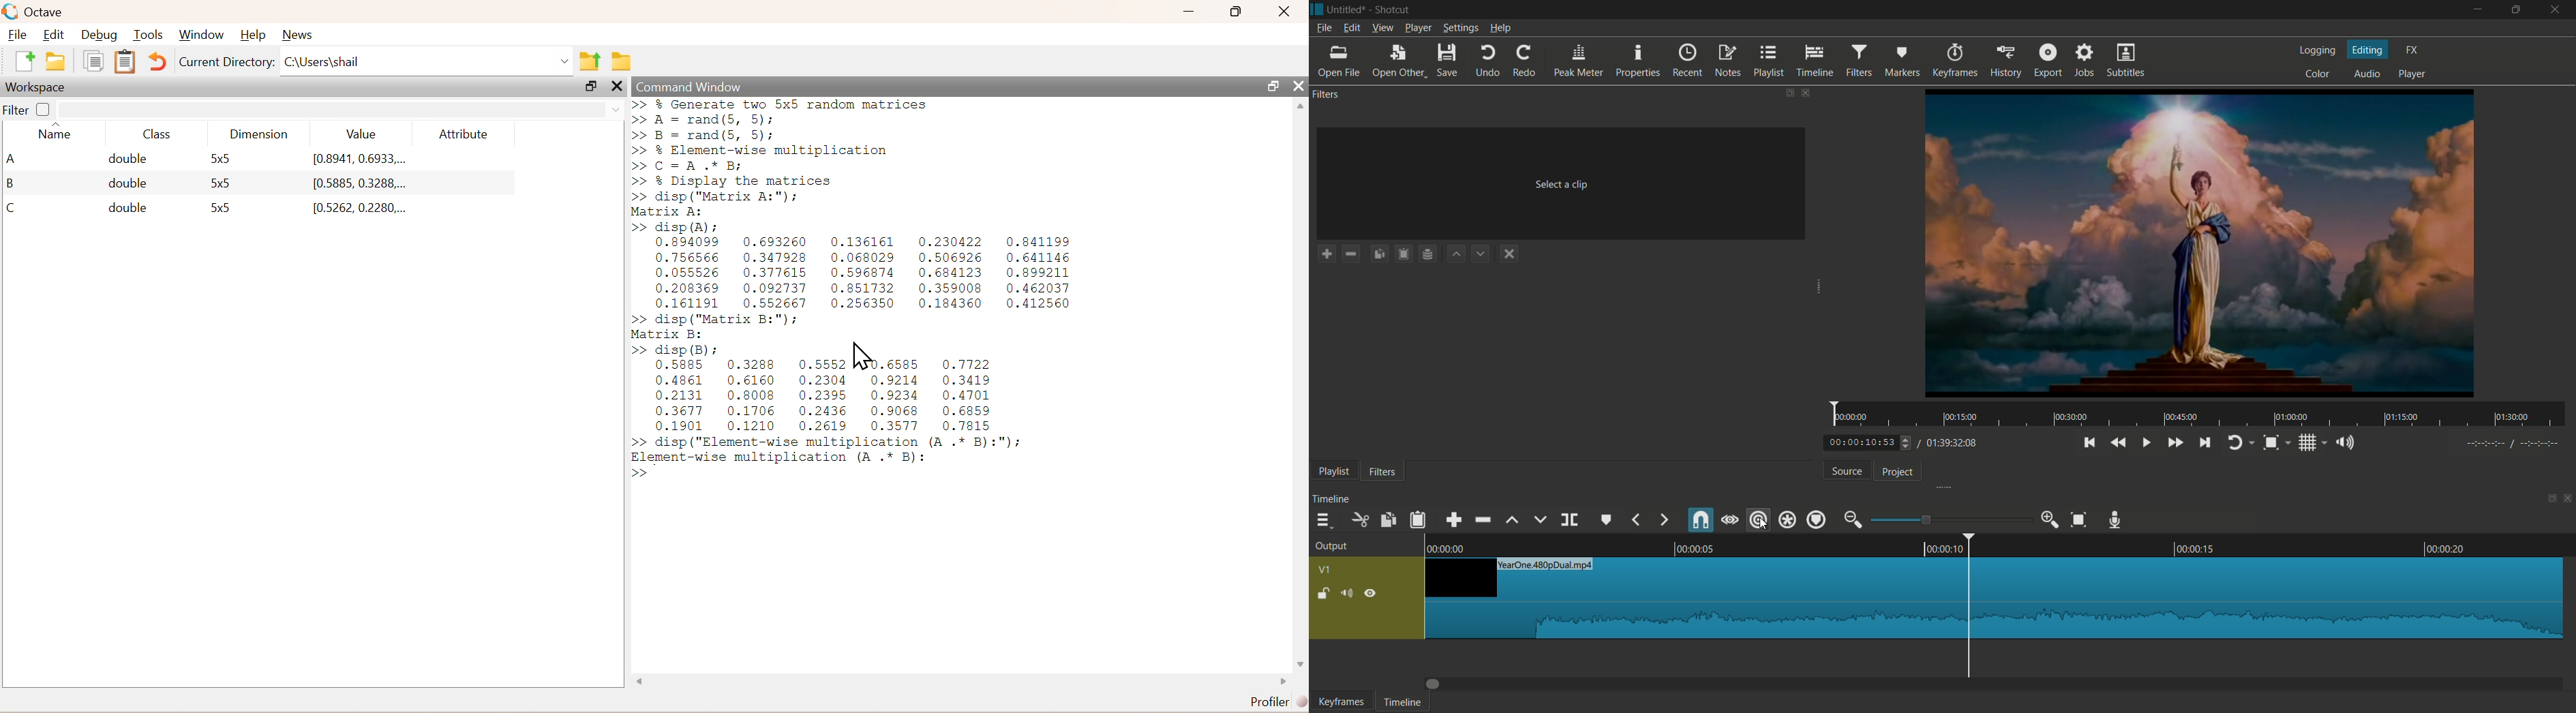 Image resolution: width=2576 pixels, height=728 pixels. Describe the element at coordinates (2195, 547) in the screenshot. I see `00:00:15` at that location.